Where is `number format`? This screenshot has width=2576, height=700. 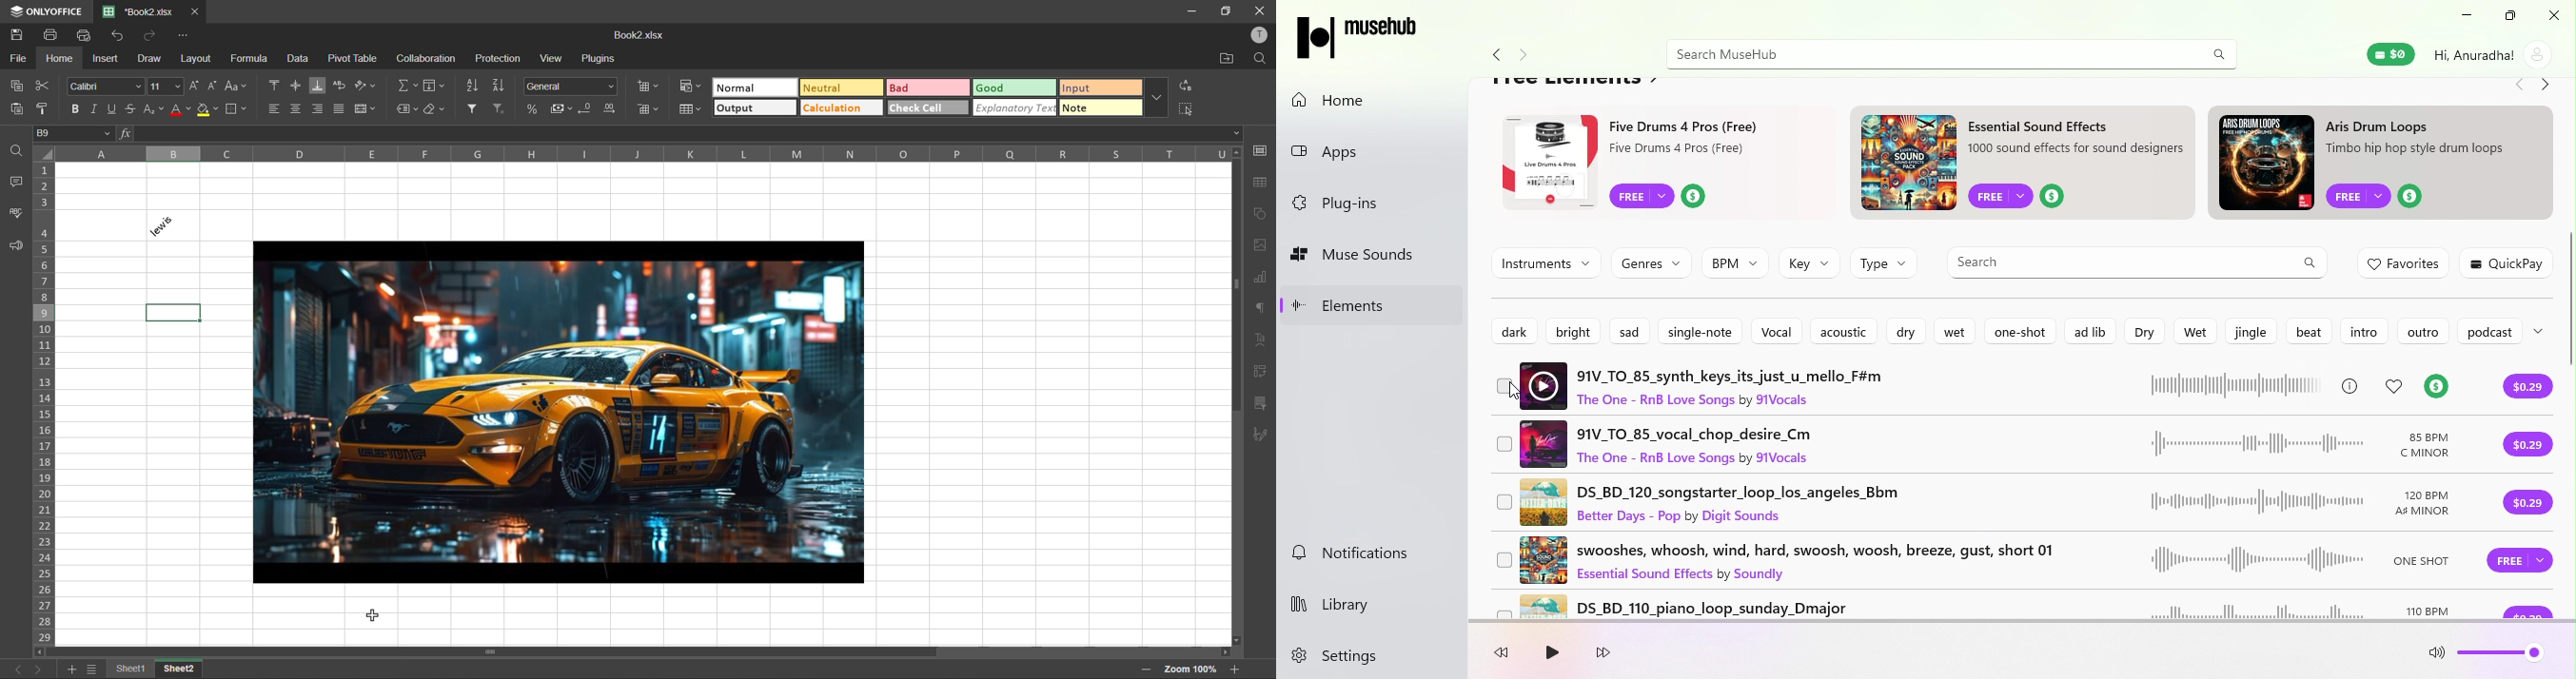 number format is located at coordinates (570, 88).